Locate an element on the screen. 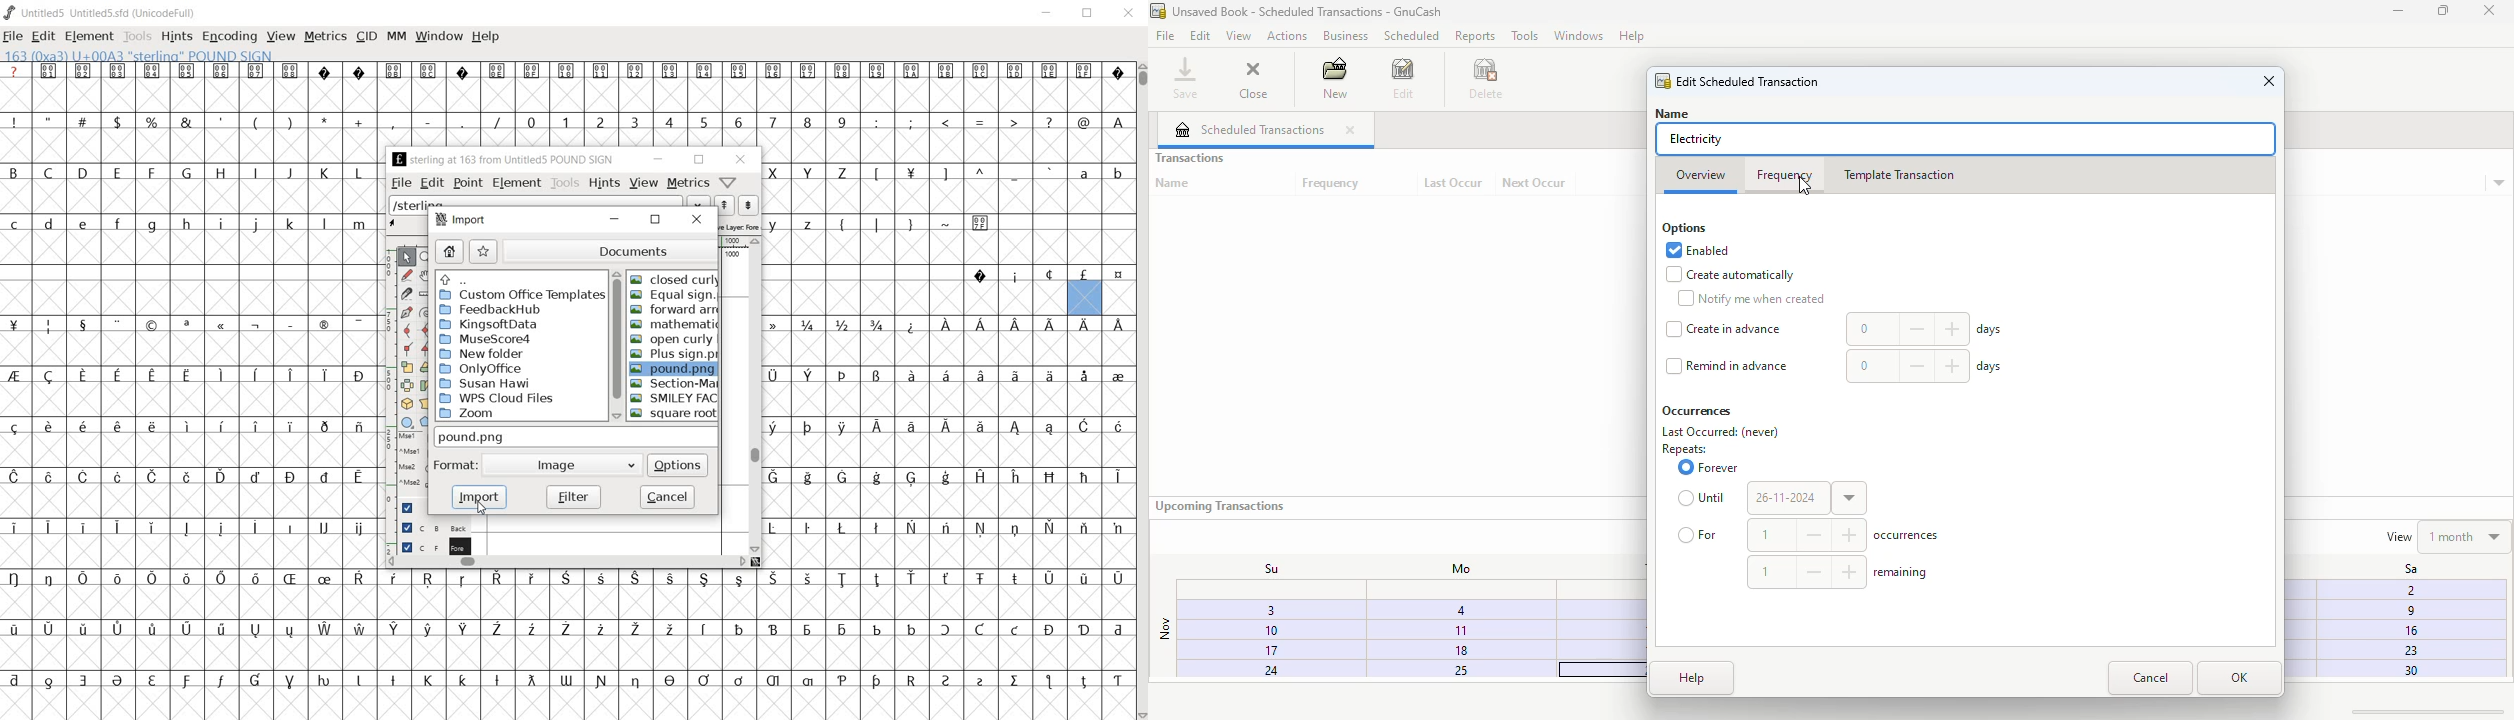 The image size is (2520, 728). > is located at coordinates (1015, 123).